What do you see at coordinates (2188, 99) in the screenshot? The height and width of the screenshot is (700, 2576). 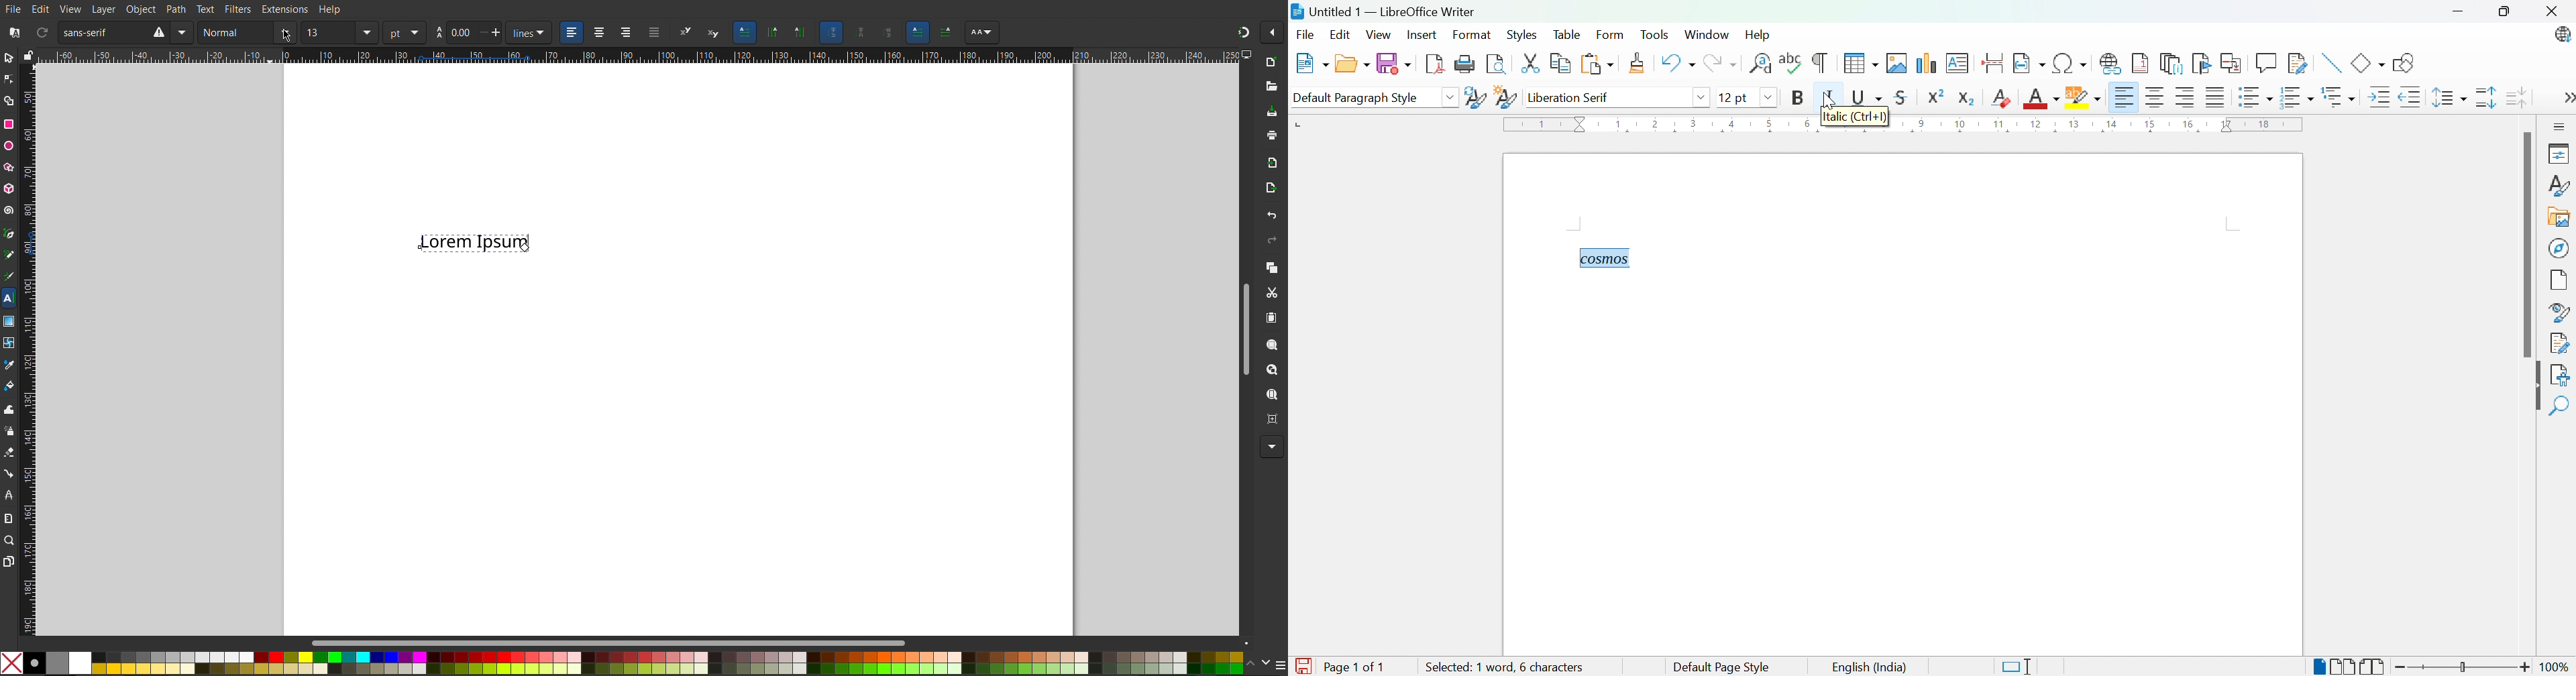 I see `Align right` at bounding box center [2188, 99].